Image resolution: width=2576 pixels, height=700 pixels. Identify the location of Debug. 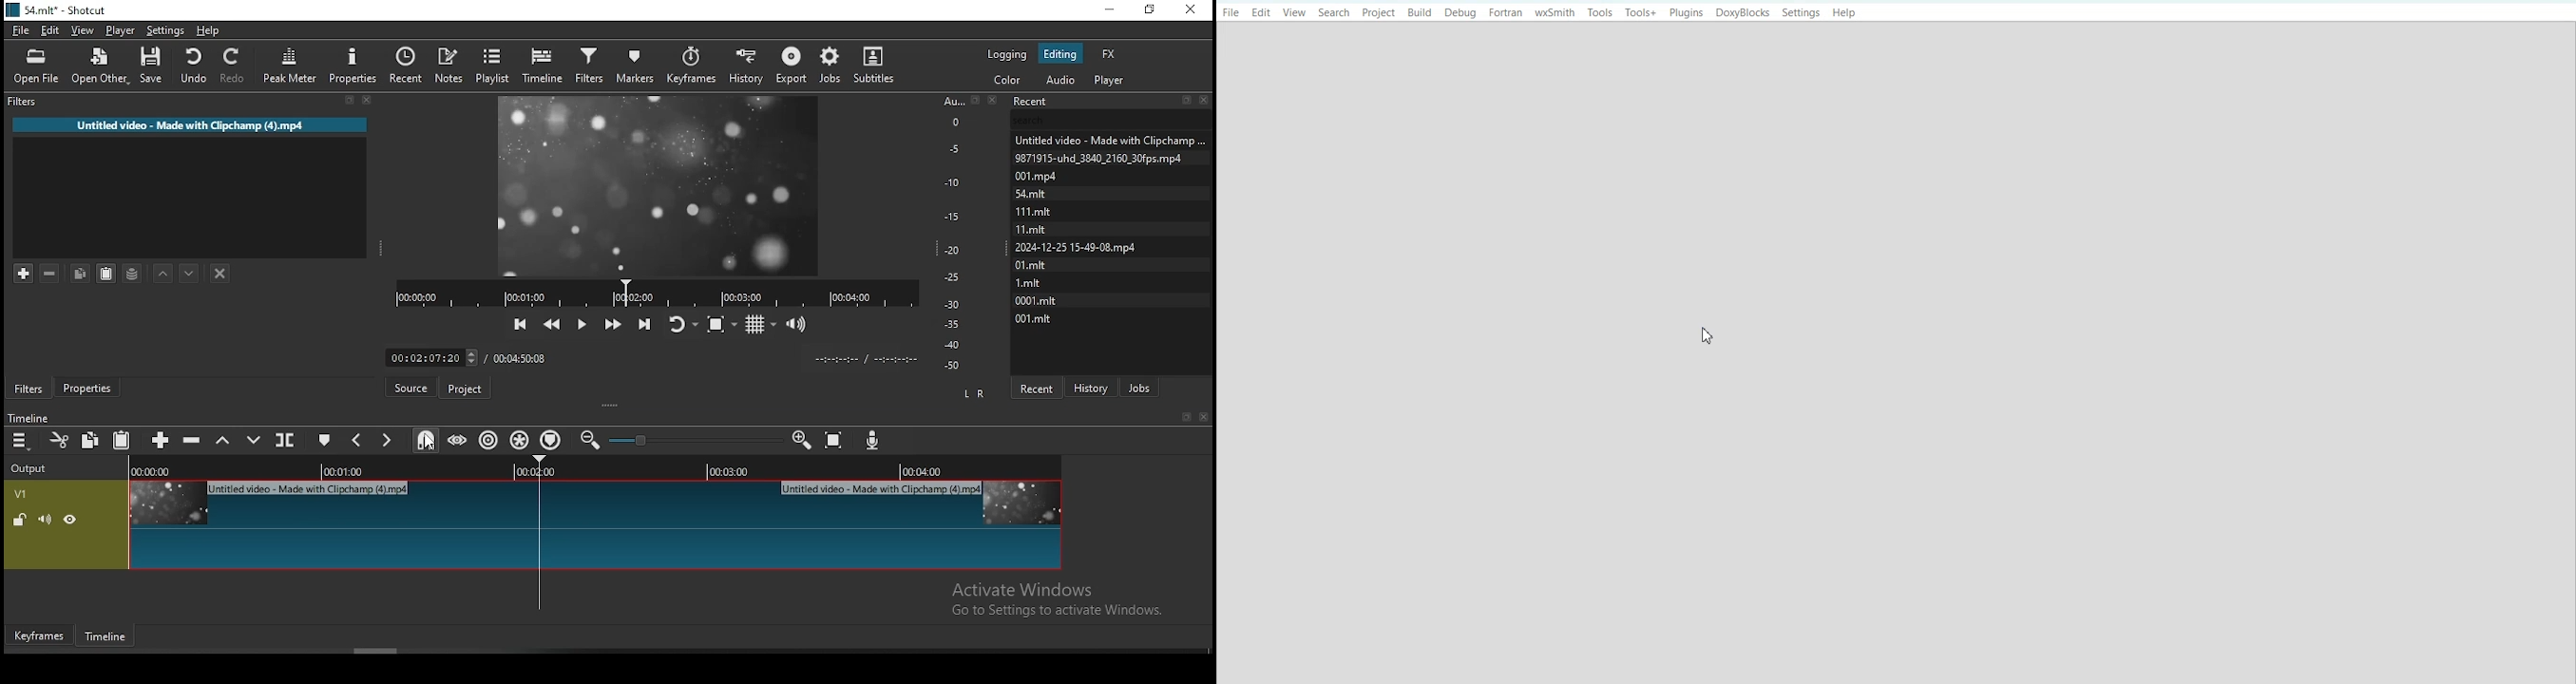
(1460, 13).